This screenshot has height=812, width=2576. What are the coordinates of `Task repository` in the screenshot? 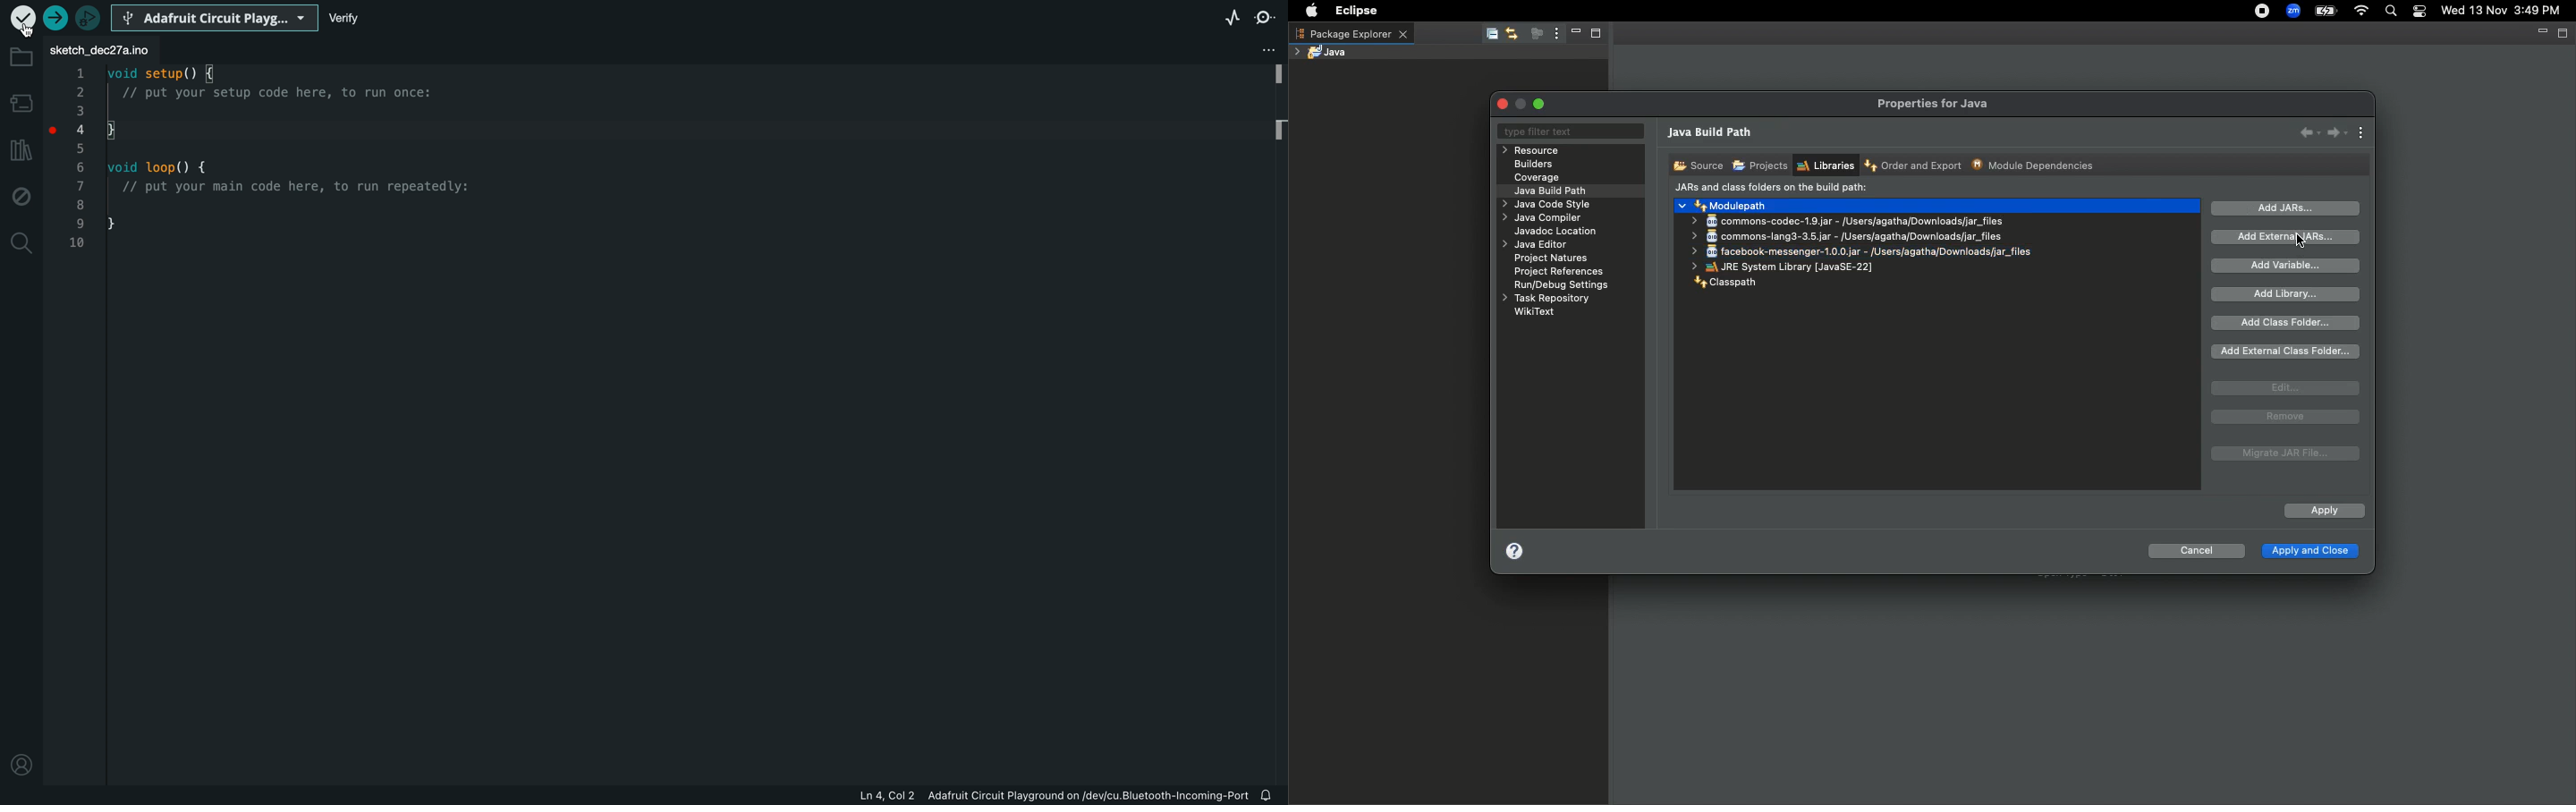 It's located at (1545, 299).